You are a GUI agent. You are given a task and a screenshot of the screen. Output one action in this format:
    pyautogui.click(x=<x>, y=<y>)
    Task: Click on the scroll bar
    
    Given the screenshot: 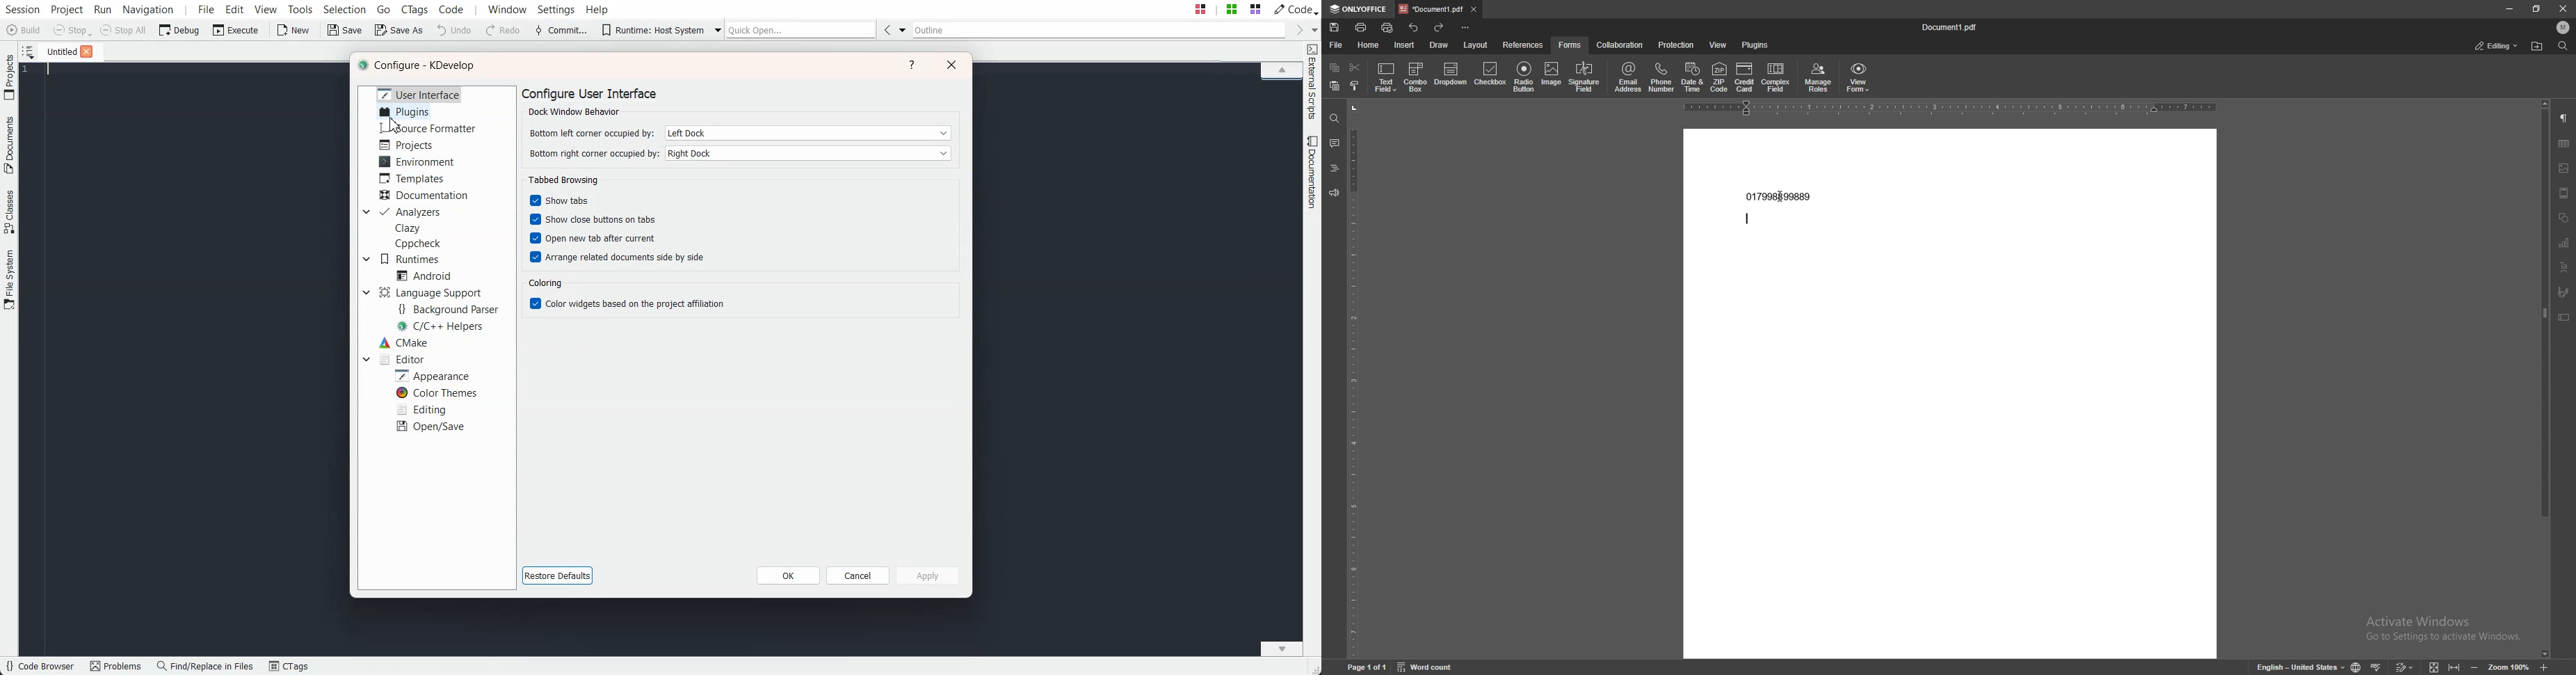 What is the action you would take?
    pyautogui.click(x=2544, y=380)
    